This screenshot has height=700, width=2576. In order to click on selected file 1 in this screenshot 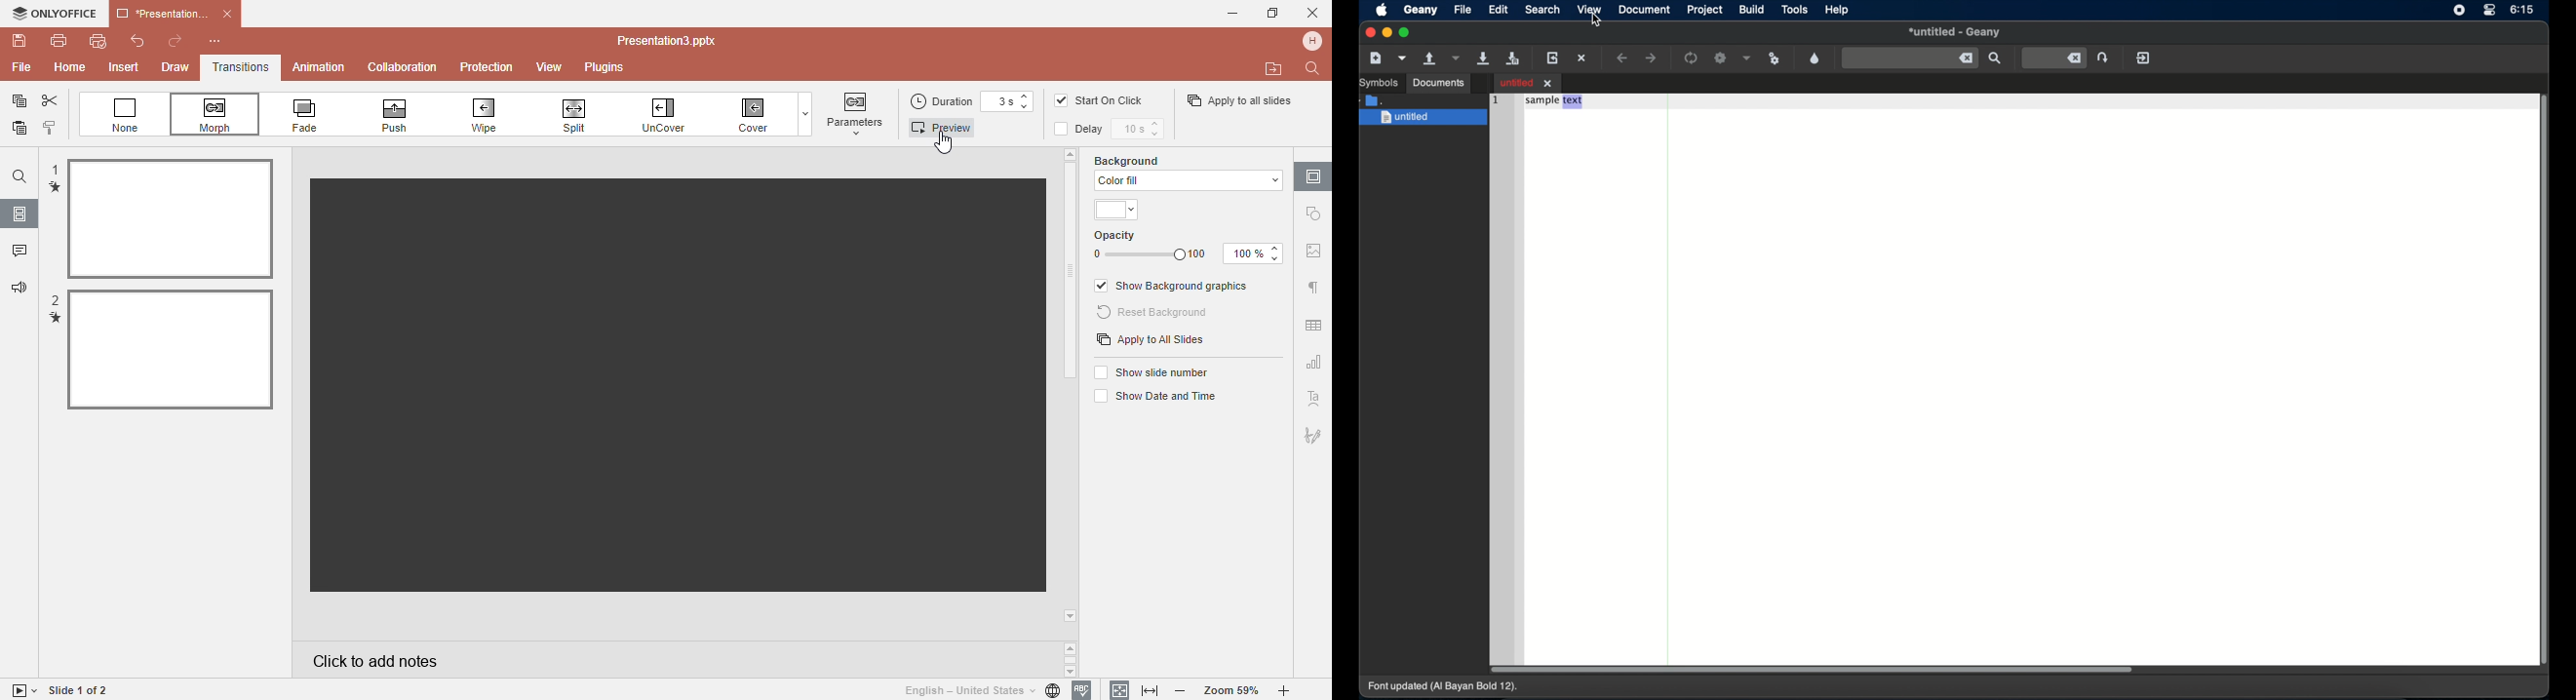, I will do `click(170, 219)`.